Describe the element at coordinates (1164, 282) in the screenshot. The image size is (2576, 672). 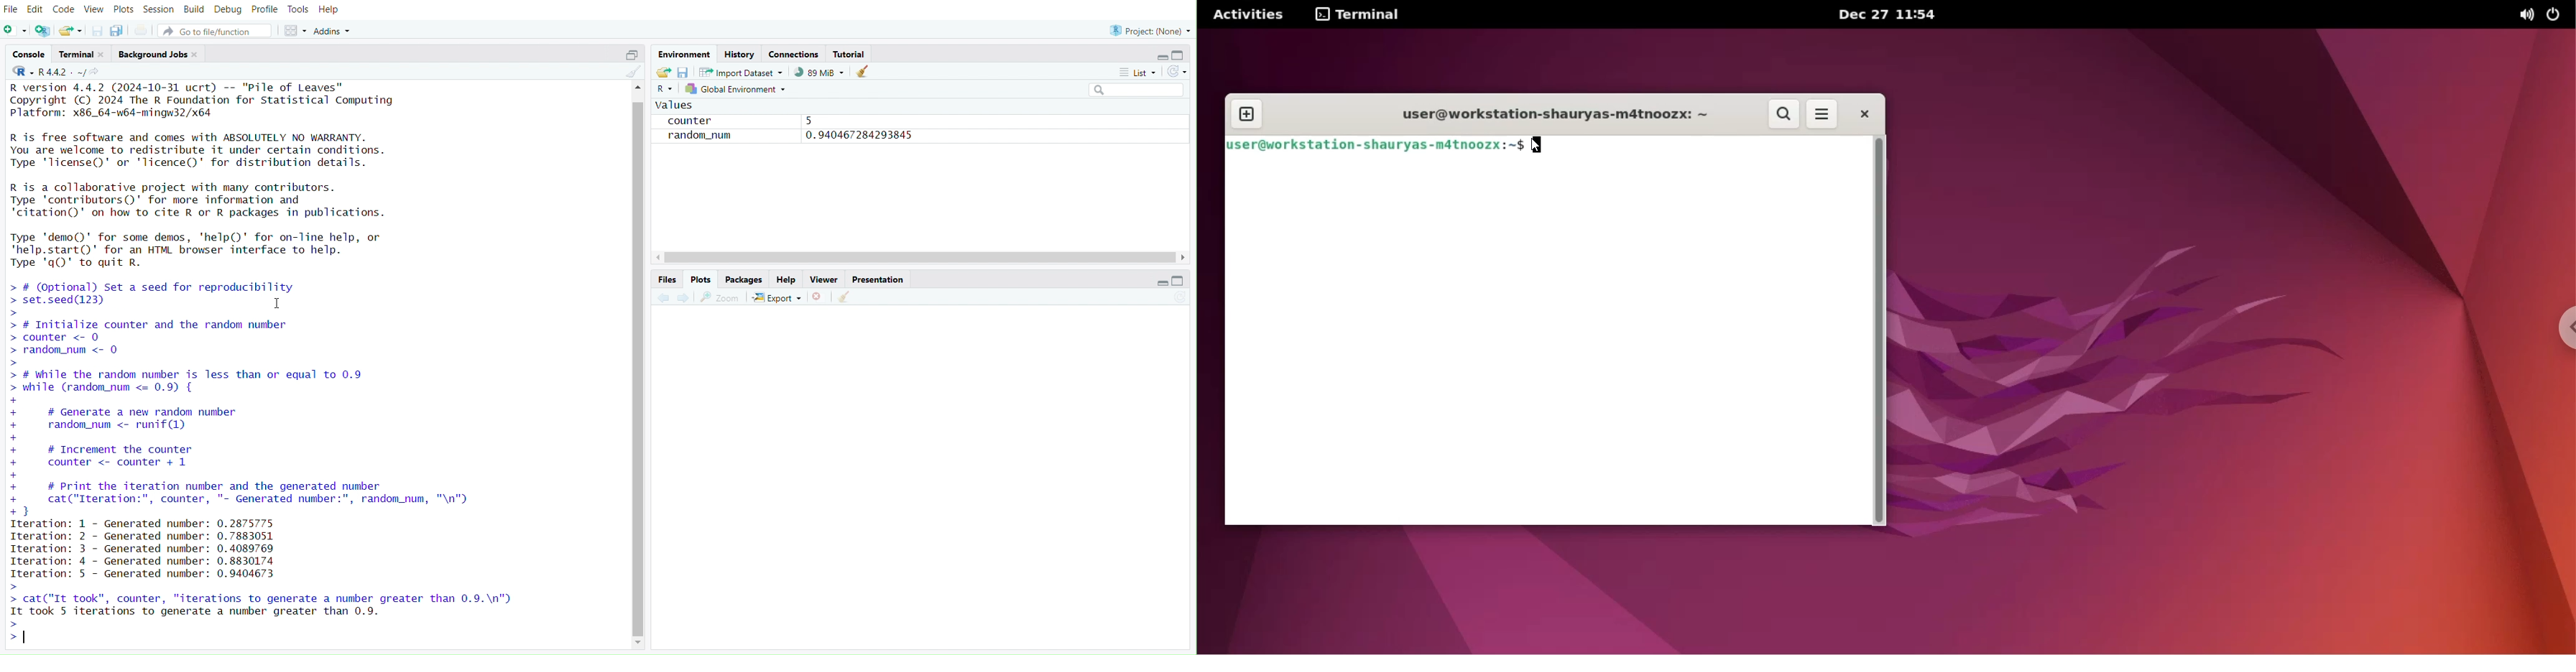
I see `Minimize` at that location.